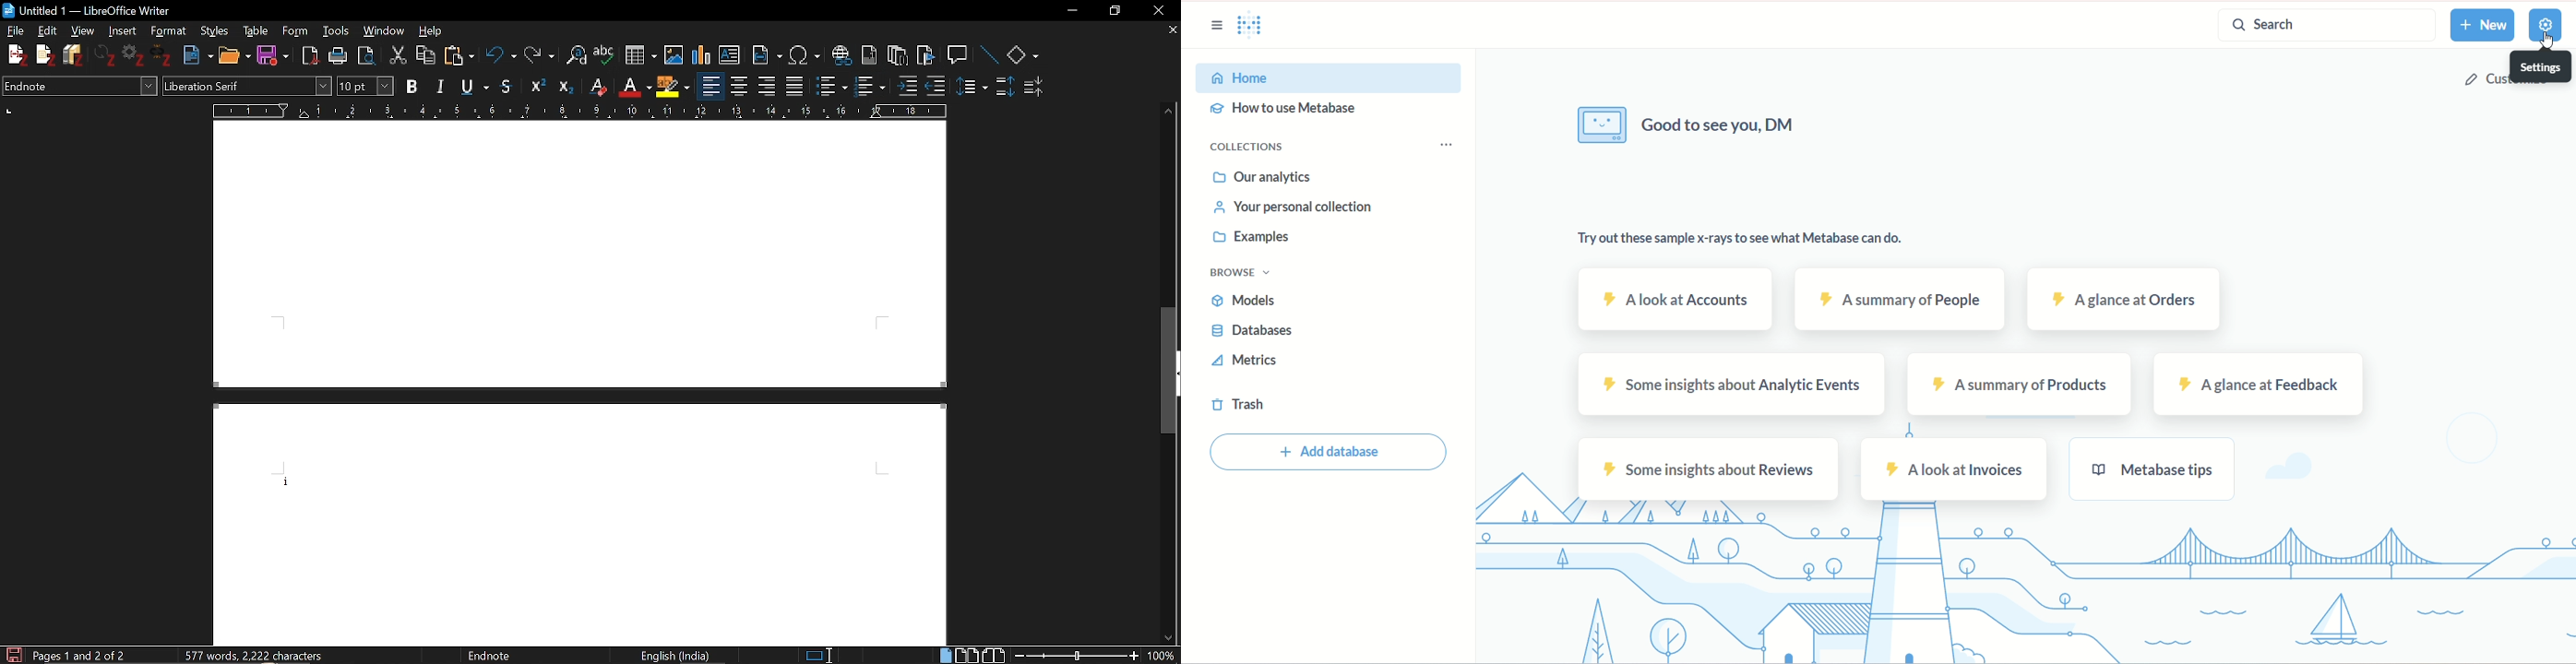  I want to click on Insert special character, so click(804, 55).